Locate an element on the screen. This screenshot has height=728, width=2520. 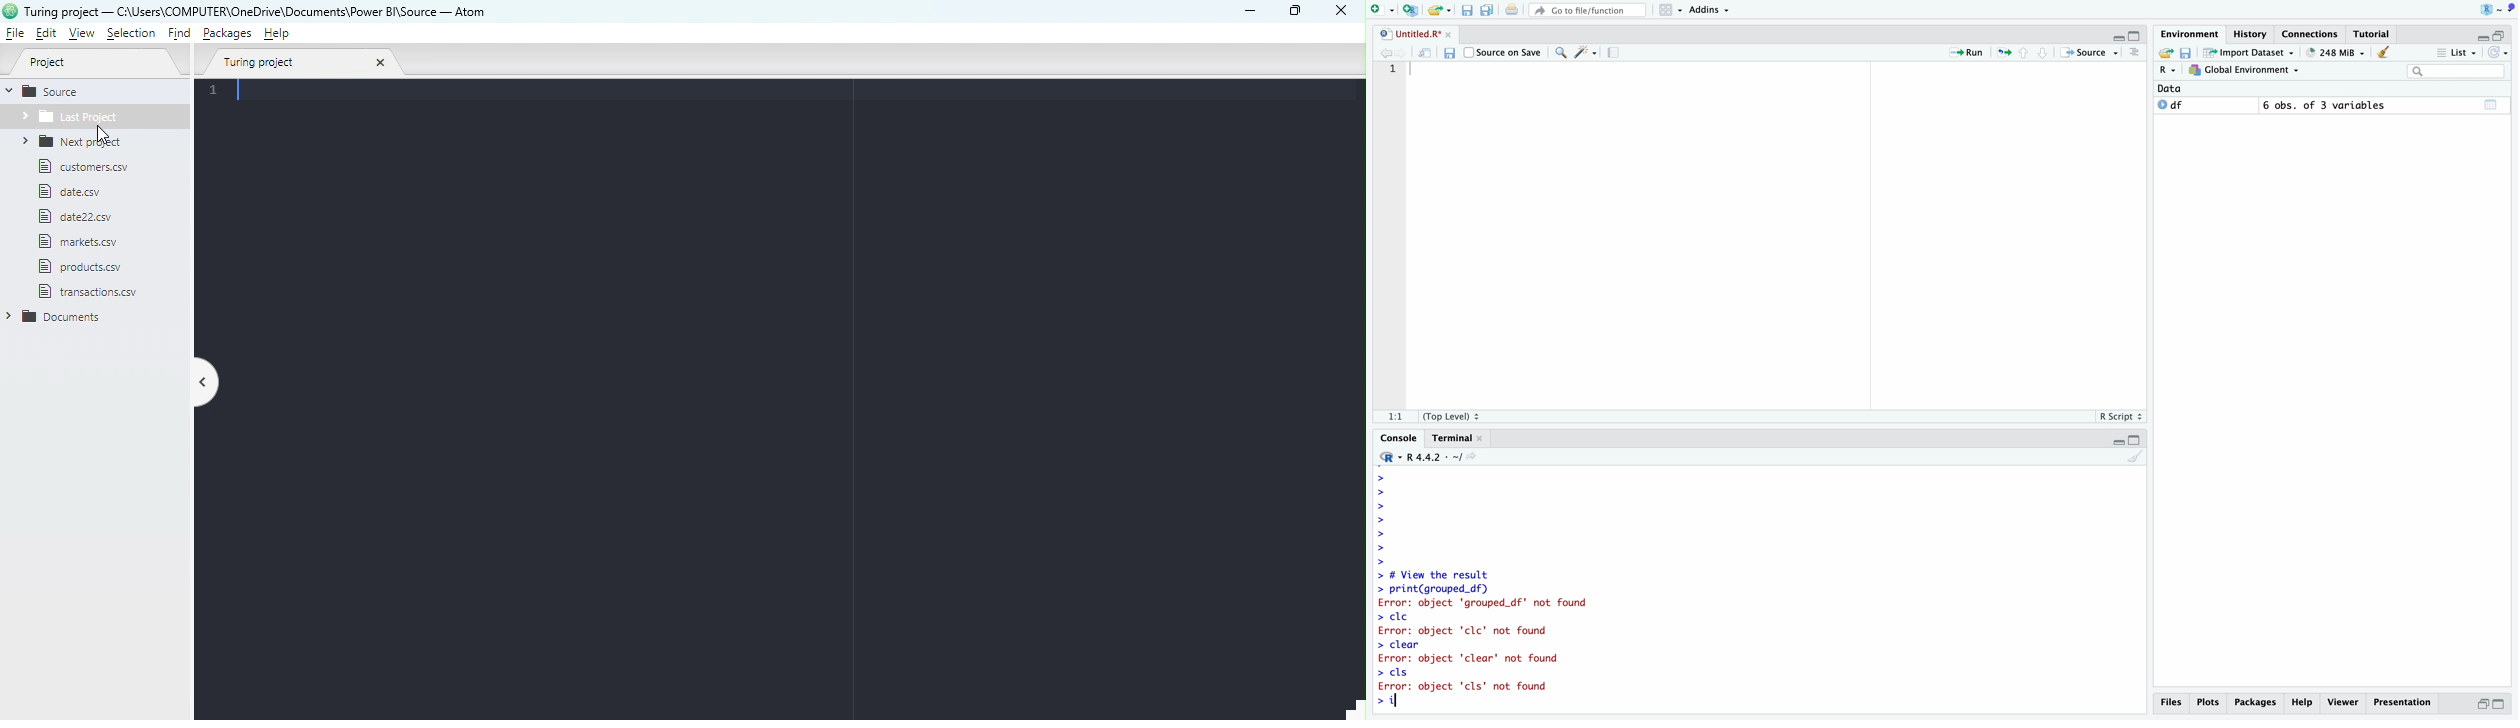
Project is located at coordinates (2496, 10).